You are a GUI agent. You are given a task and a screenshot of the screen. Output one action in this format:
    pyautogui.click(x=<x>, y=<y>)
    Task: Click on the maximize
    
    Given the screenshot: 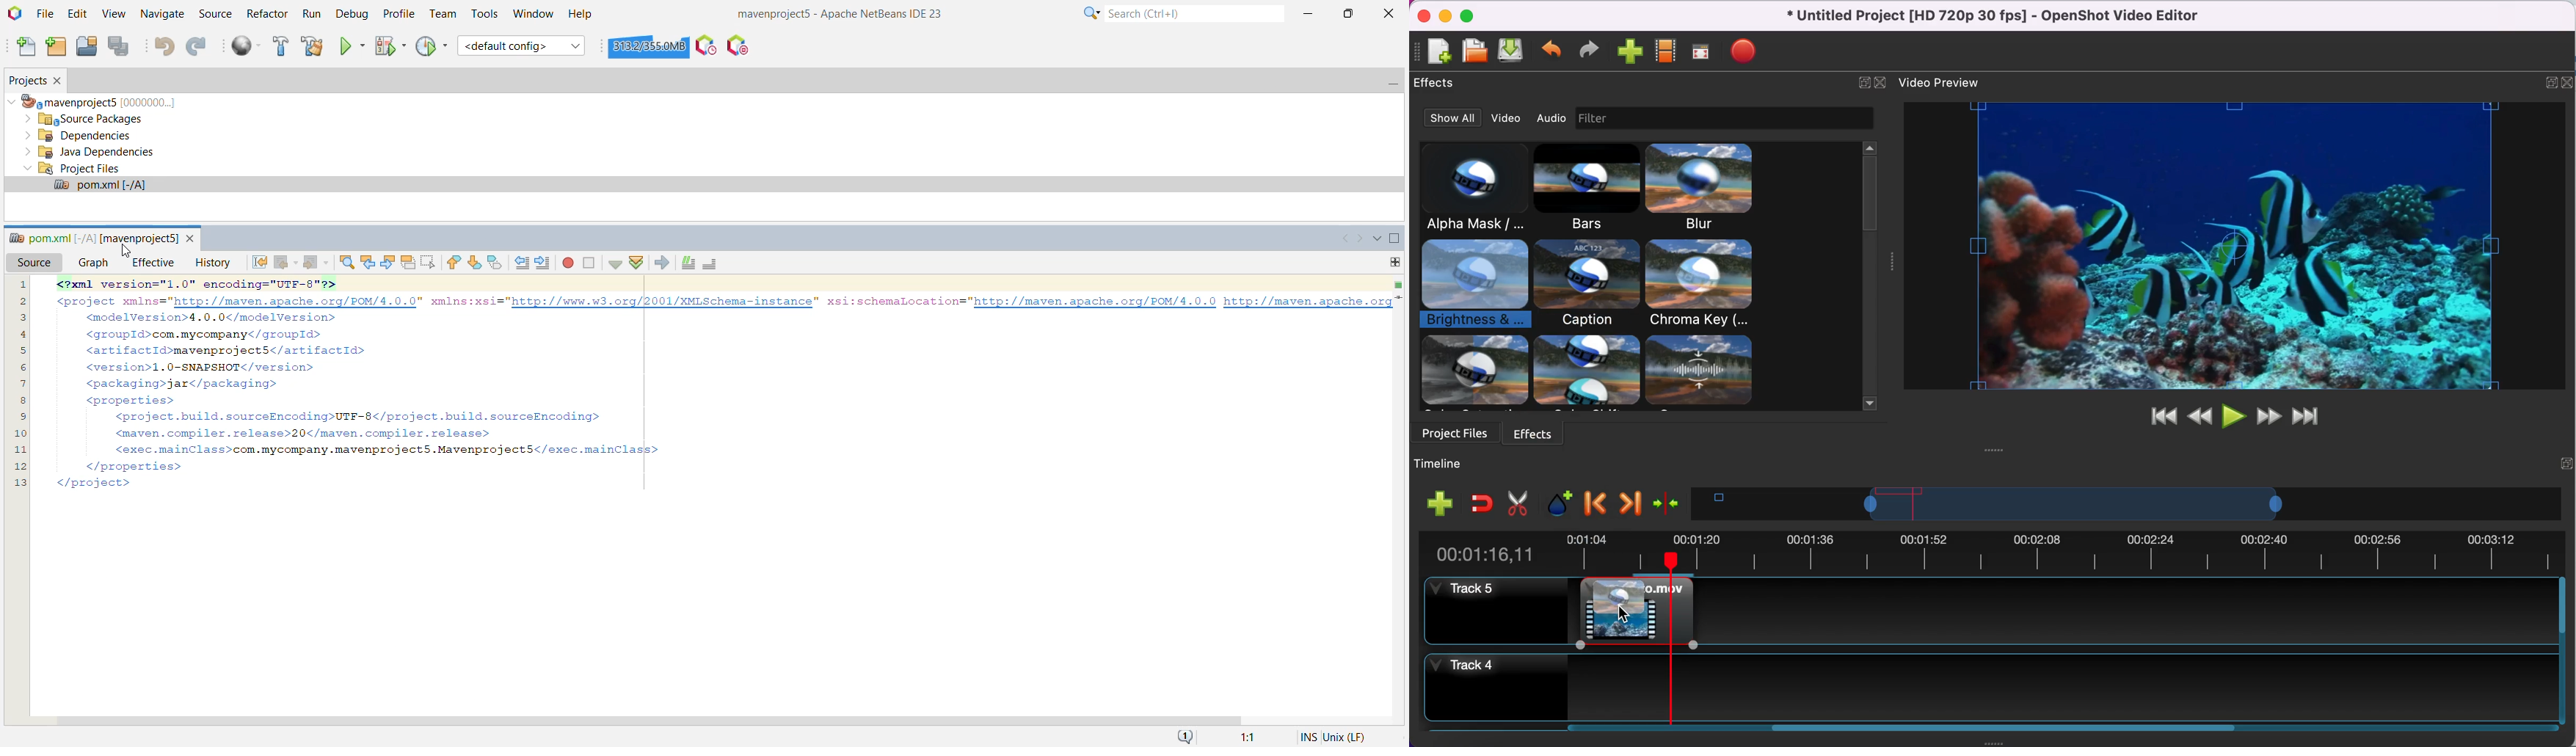 What is the action you would take?
    pyautogui.click(x=1470, y=13)
    